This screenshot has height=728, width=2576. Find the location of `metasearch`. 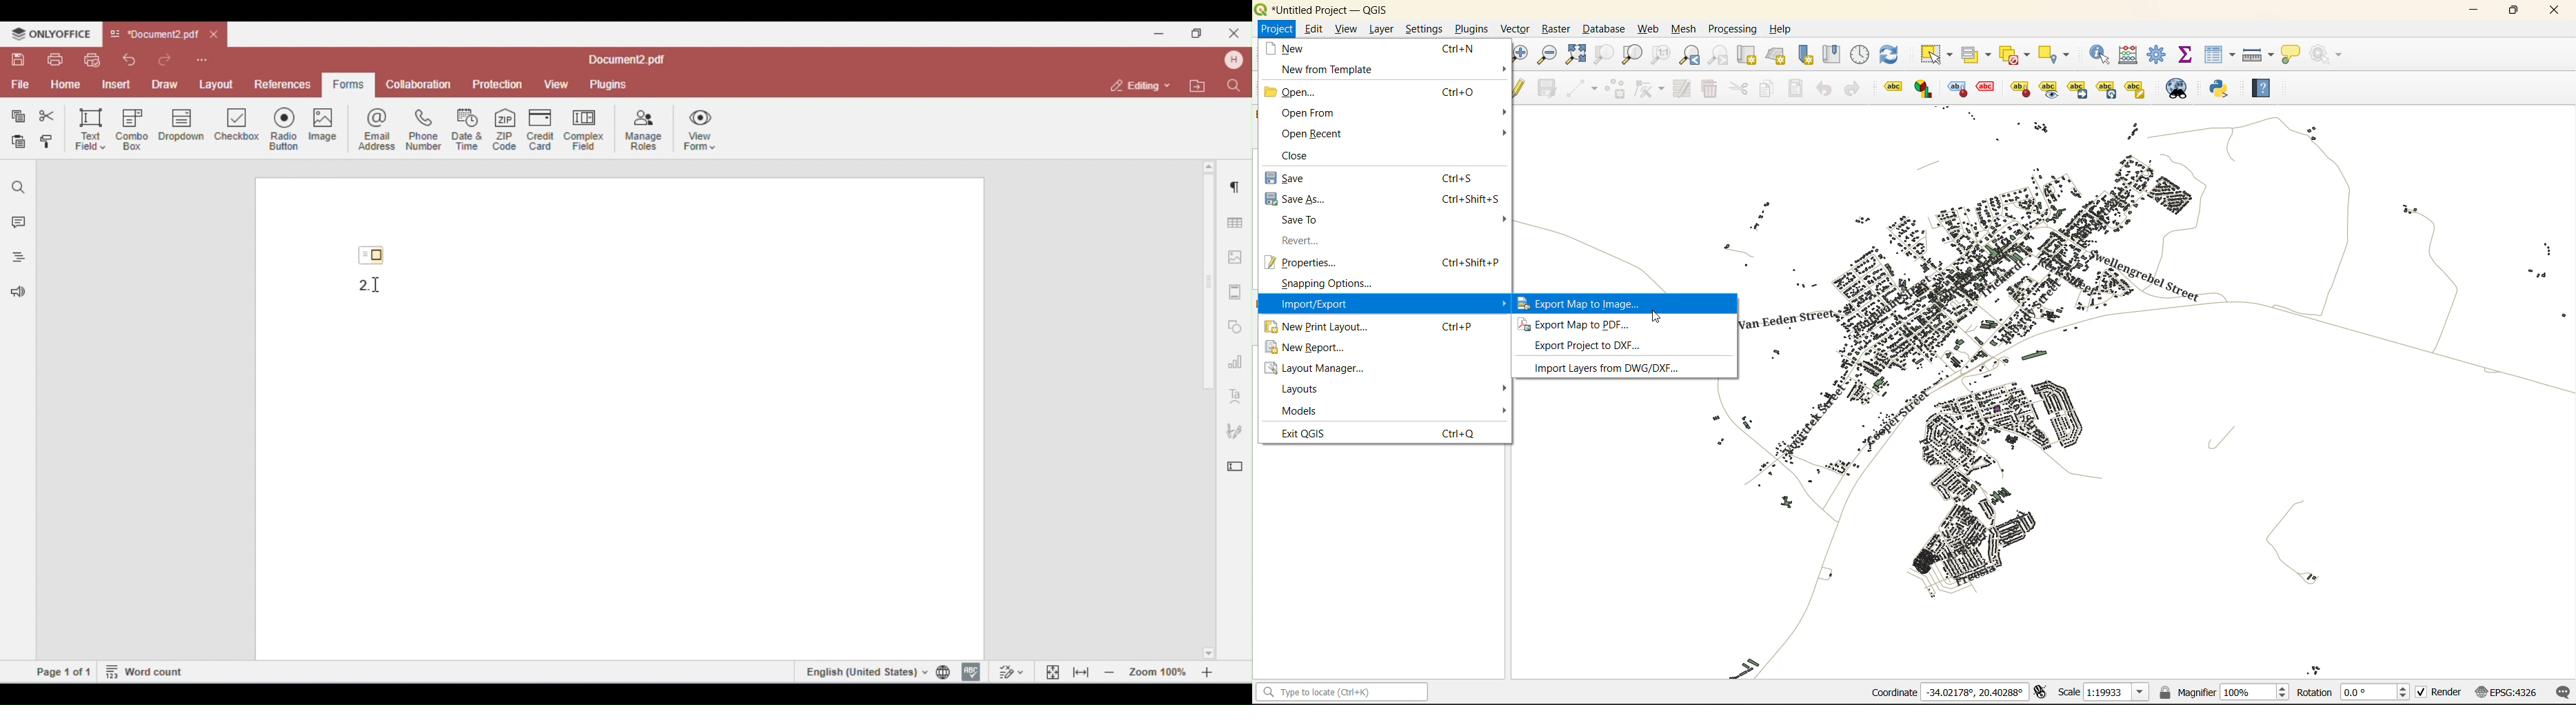

metasearch is located at coordinates (2178, 88).